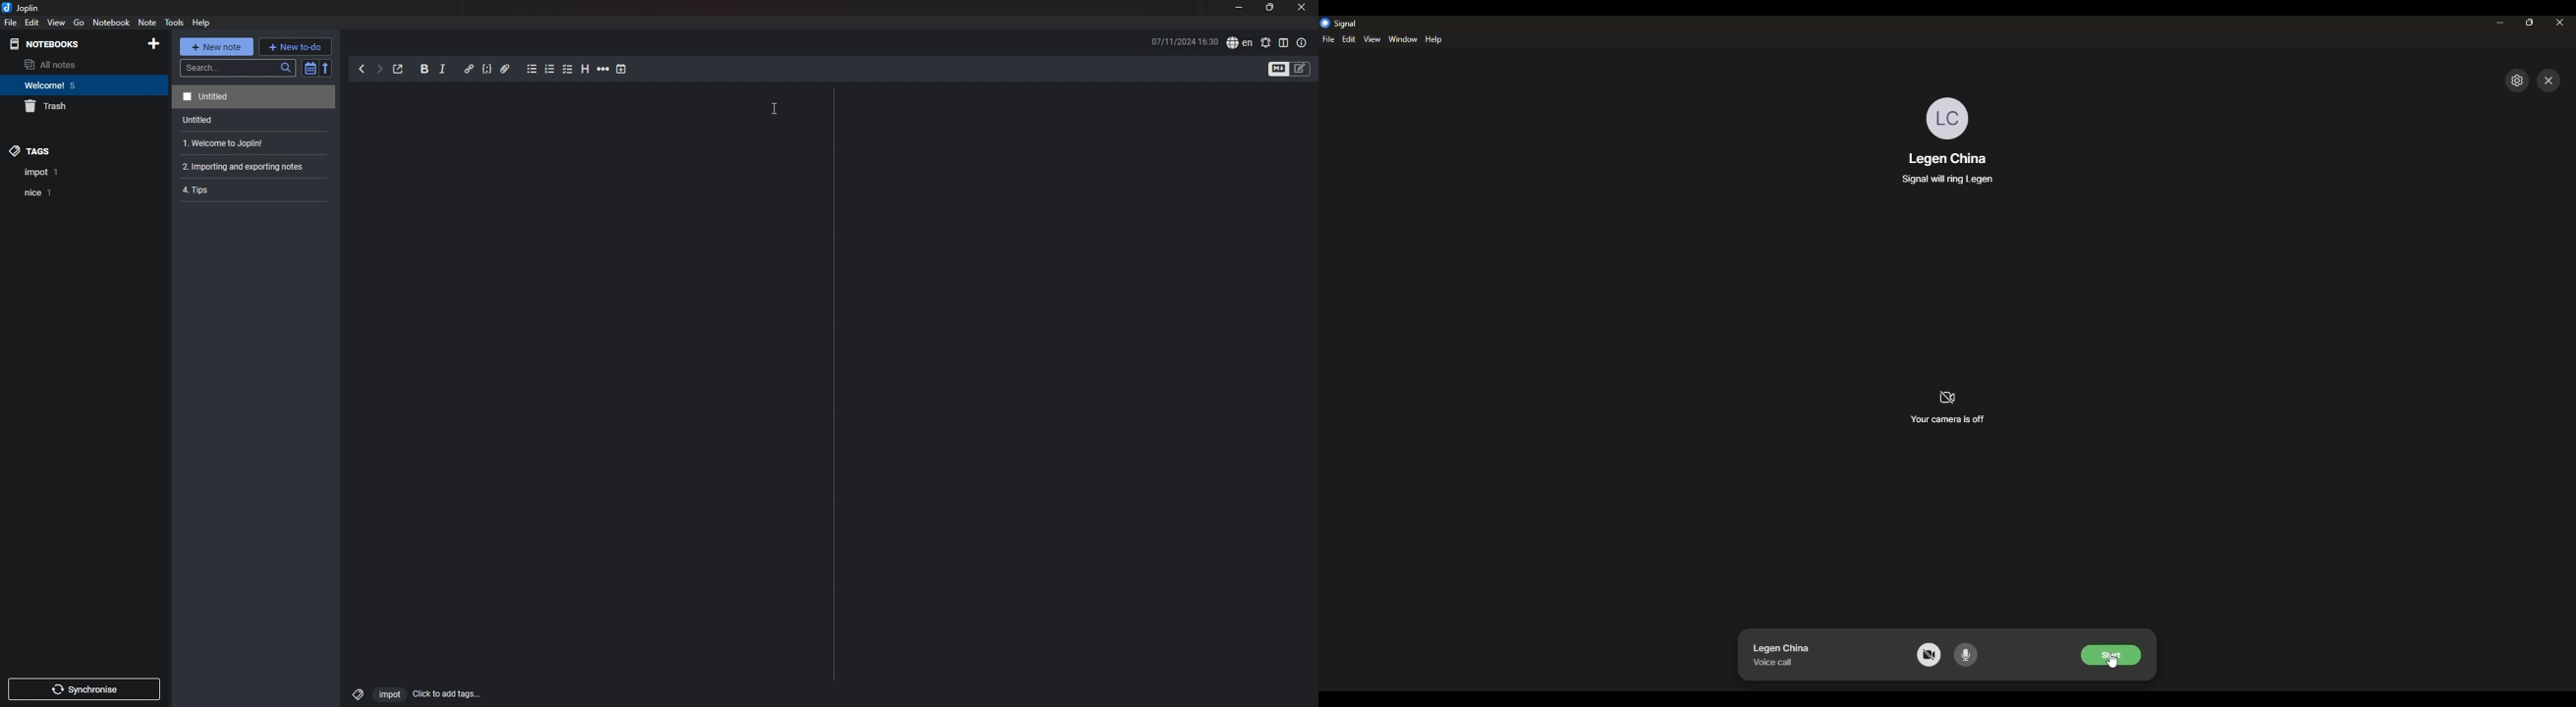 This screenshot has width=2576, height=728. What do you see at coordinates (67, 150) in the screenshot?
I see `tags` at bounding box center [67, 150].